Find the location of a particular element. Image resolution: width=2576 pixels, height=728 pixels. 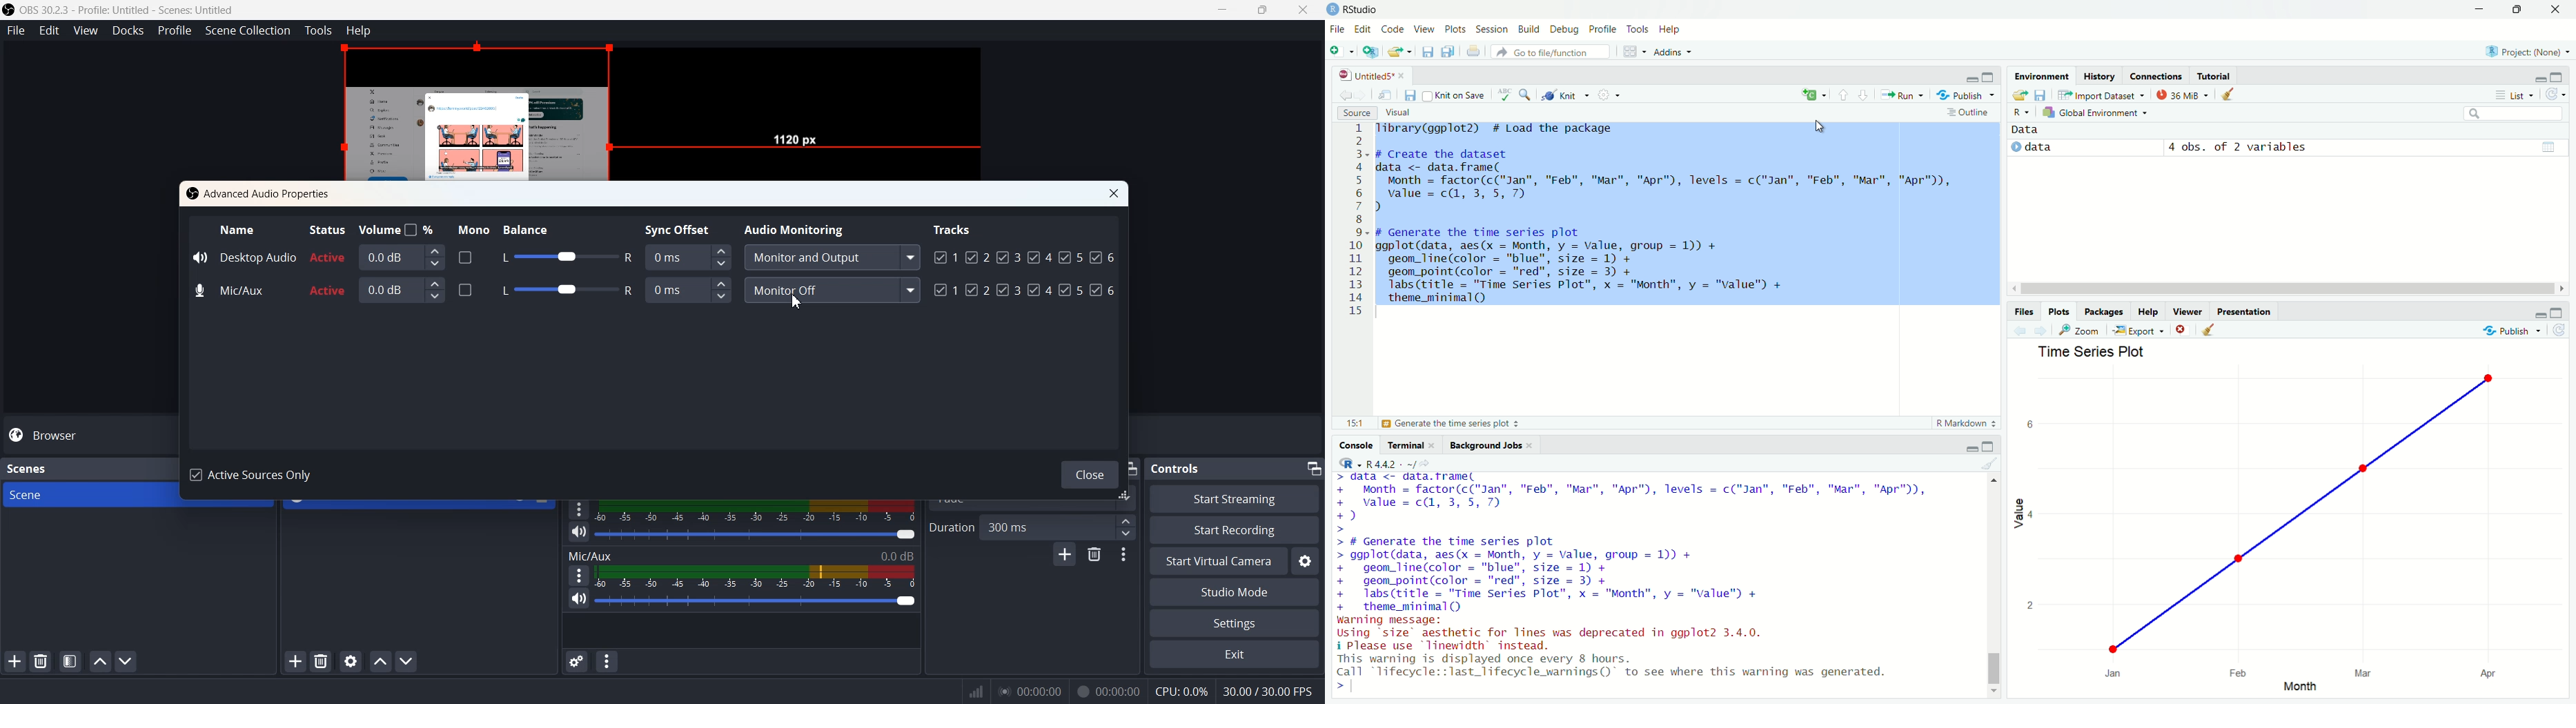

Docks is located at coordinates (128, 31).